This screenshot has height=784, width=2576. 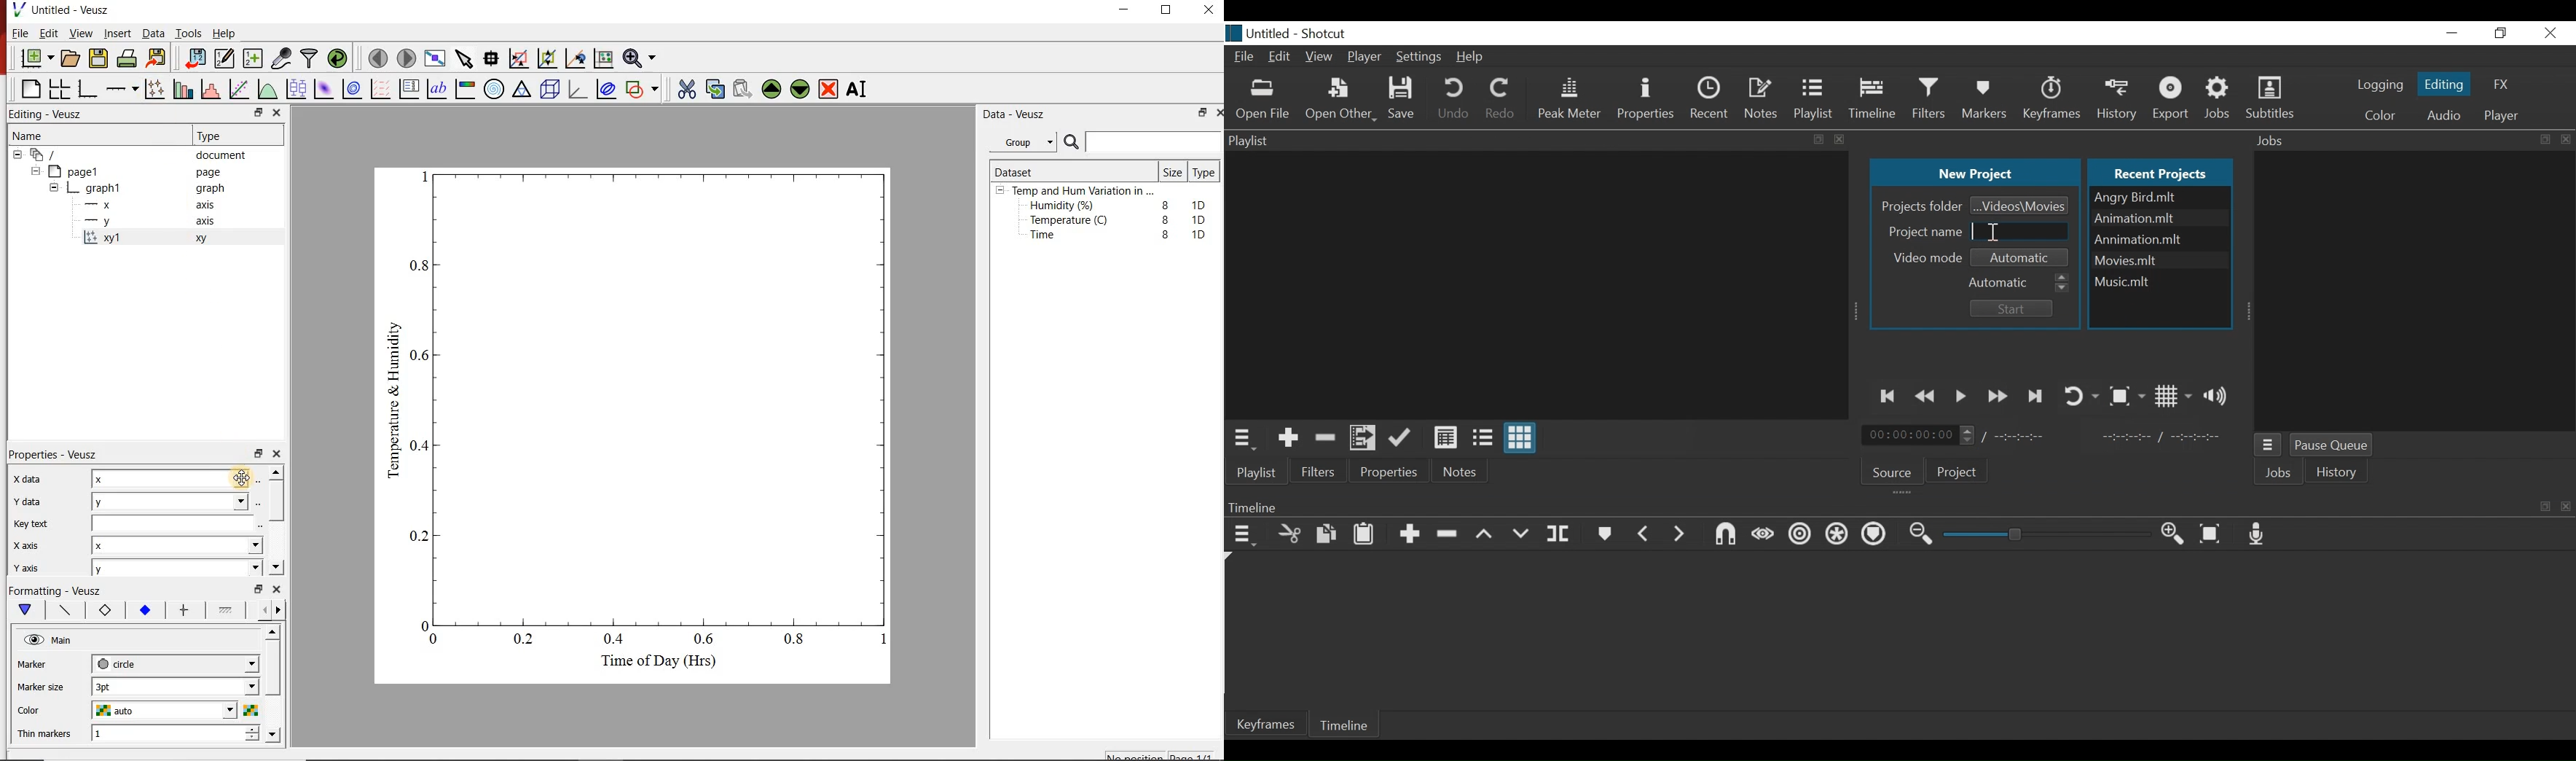 I want to click on Open Other, so click(x=1340, y=101).